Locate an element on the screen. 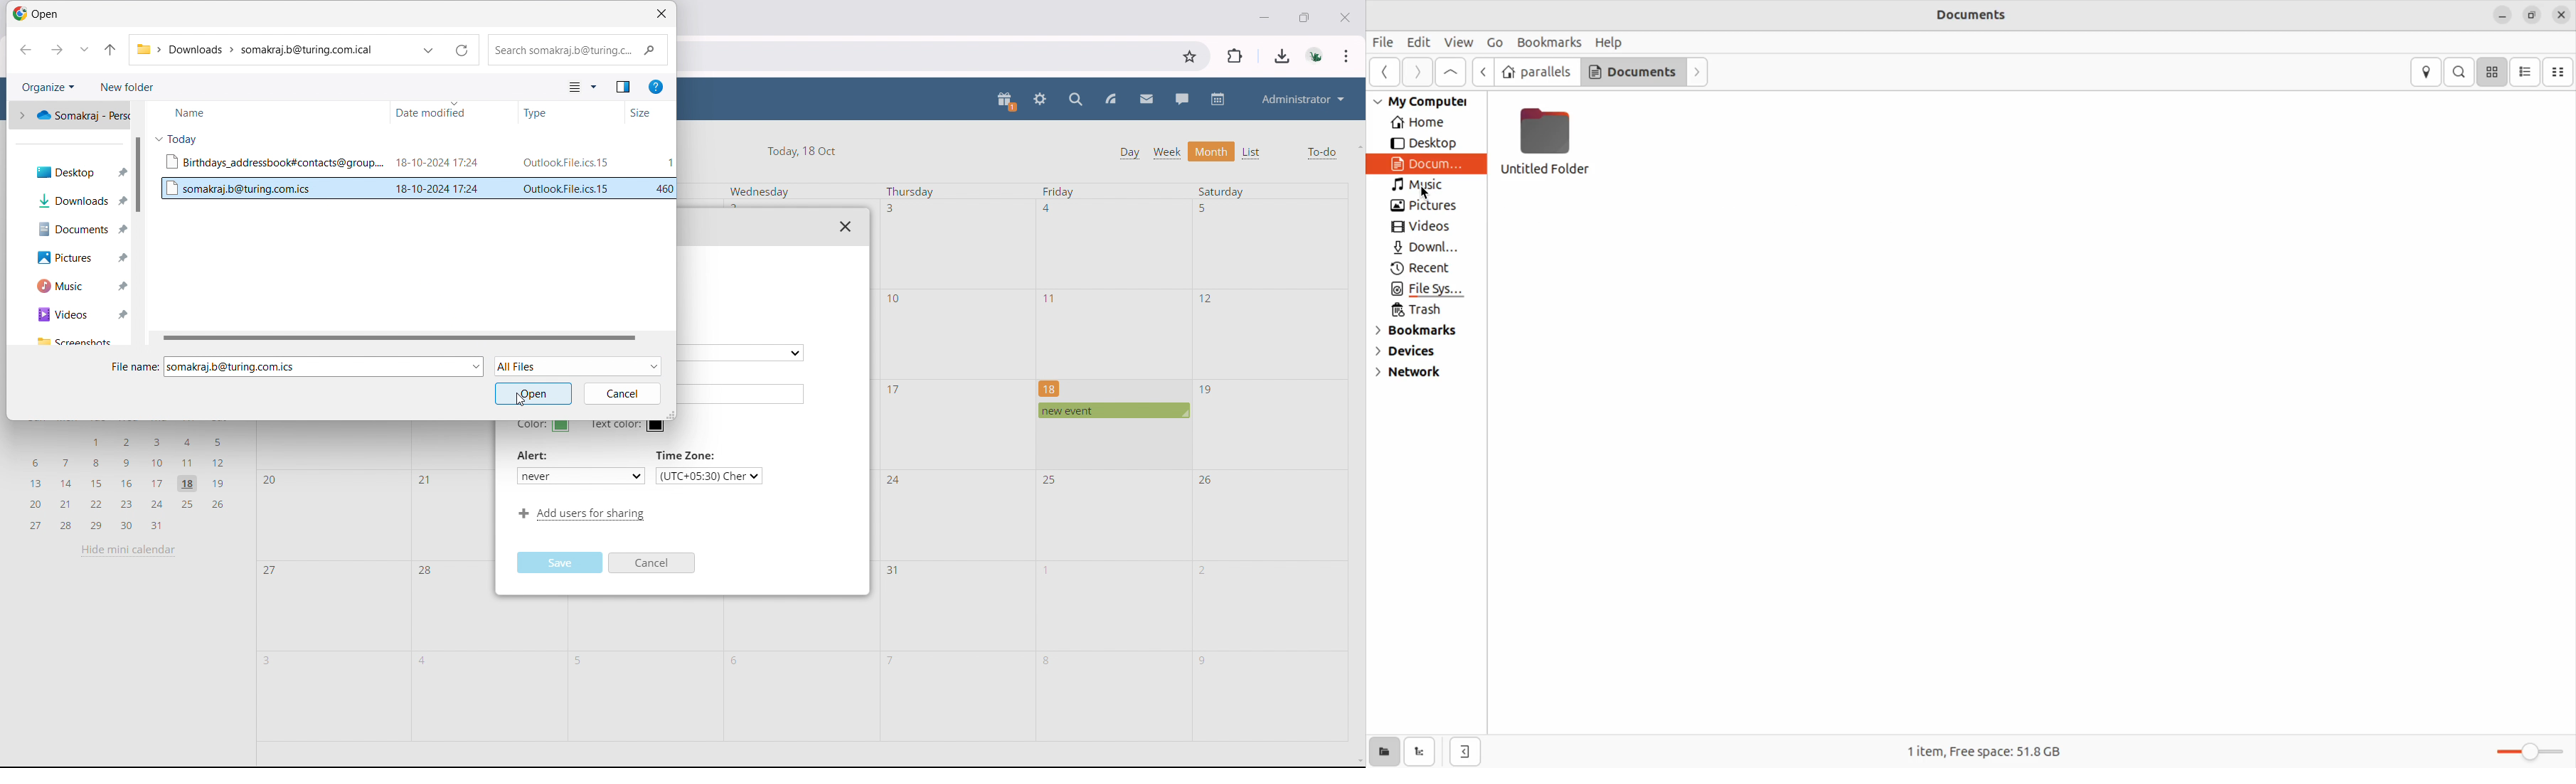  day is located at coordinates (1129, 153).